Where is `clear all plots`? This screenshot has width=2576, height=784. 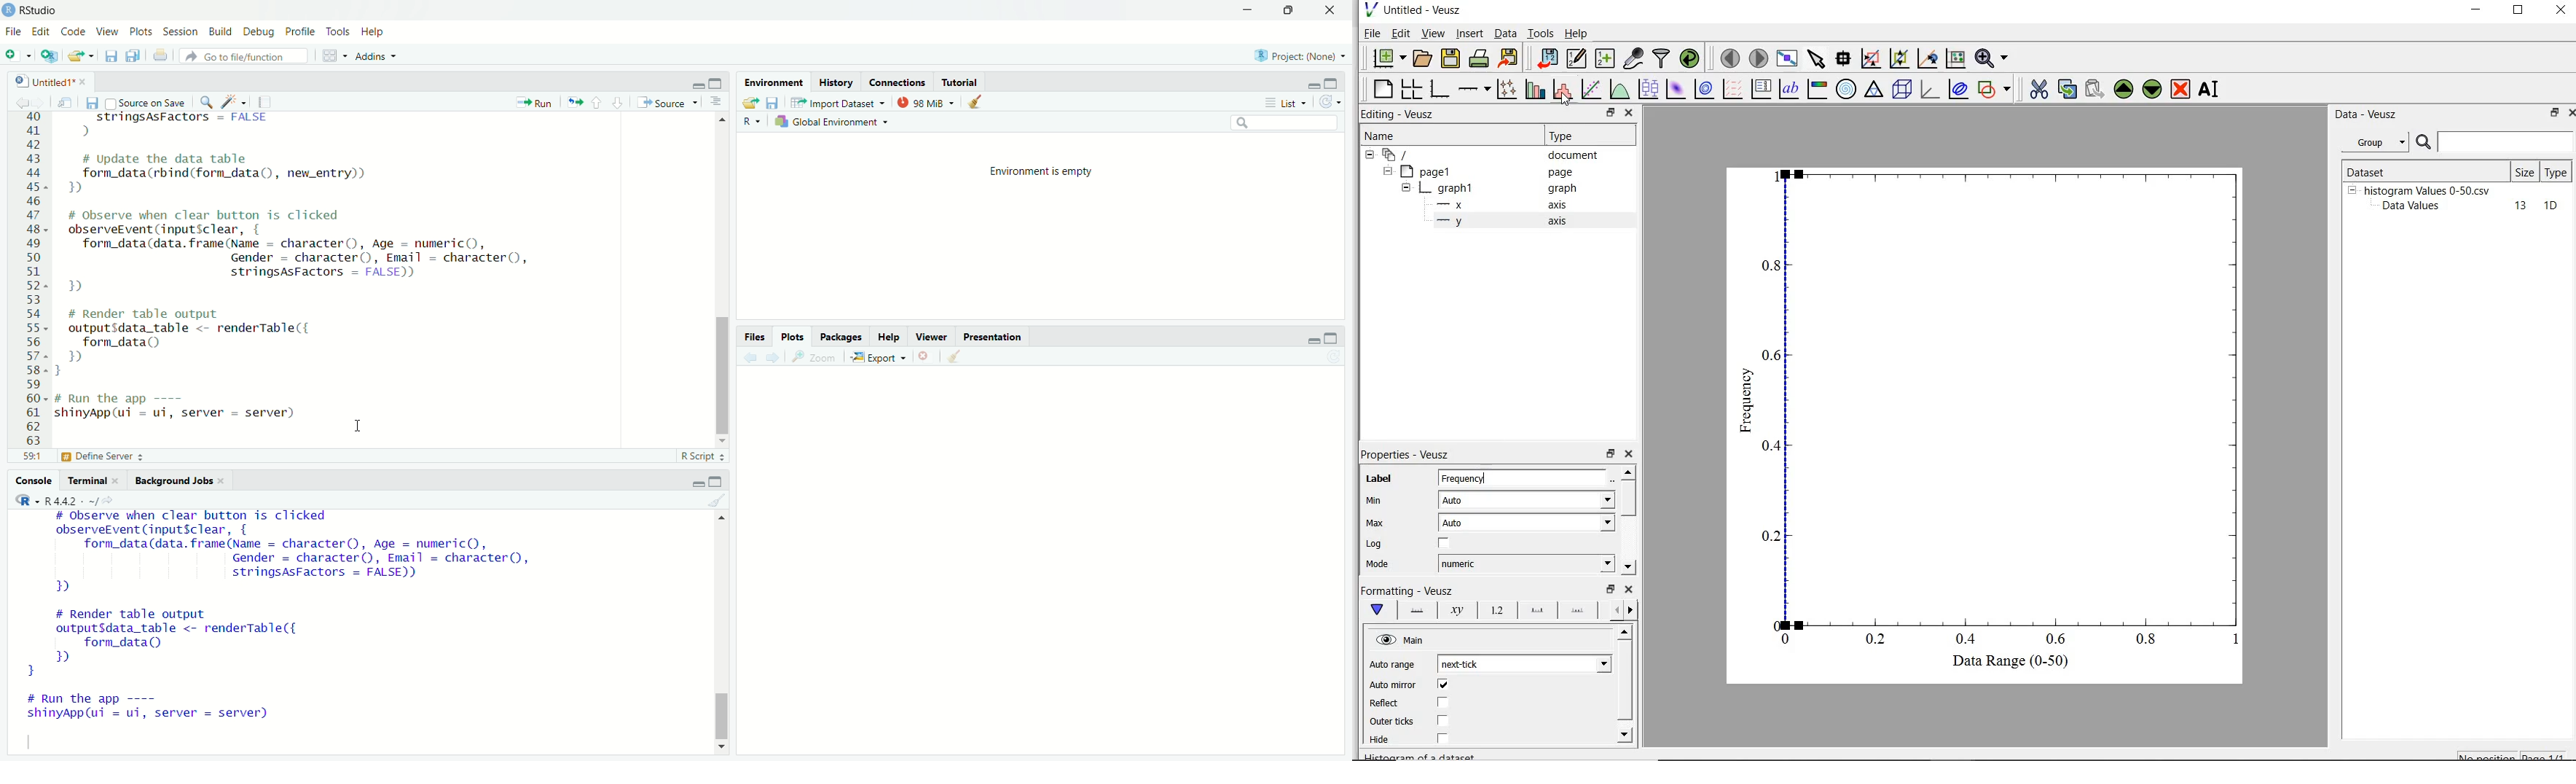
clear all plots is located at coordinates (956, 358).